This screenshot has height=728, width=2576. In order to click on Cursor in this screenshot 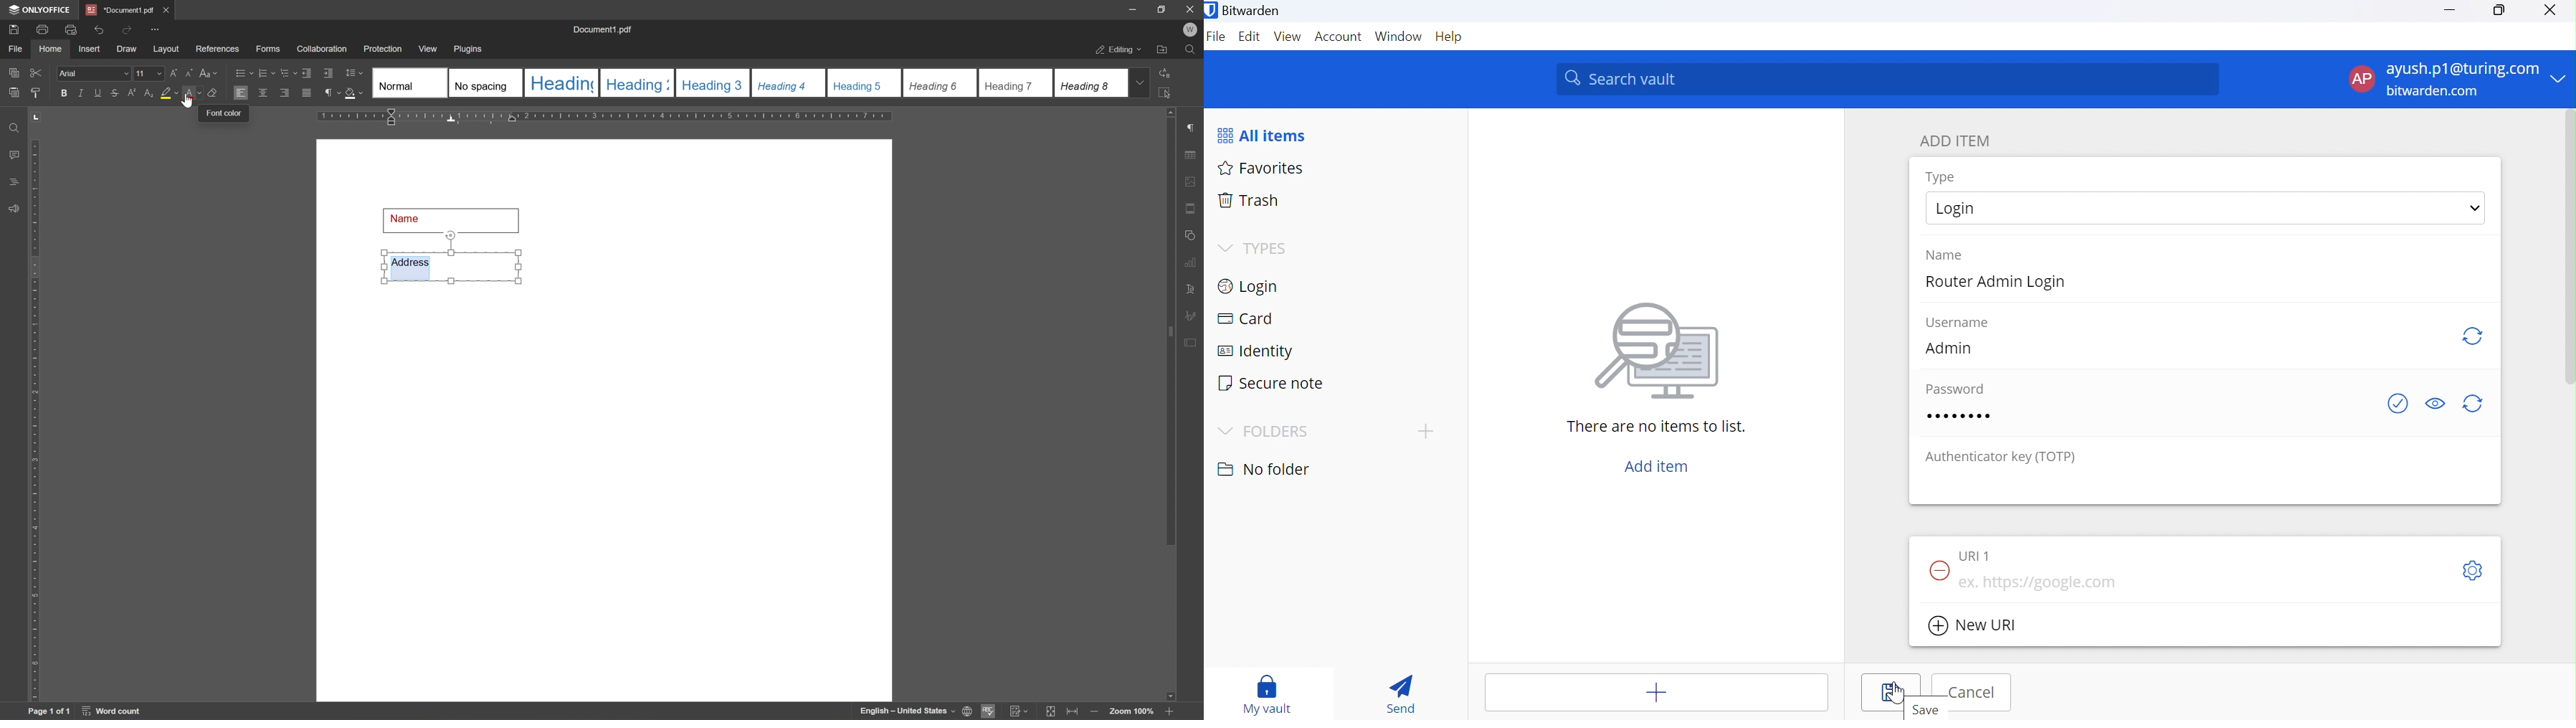, I will do `click(1896, 693)`.